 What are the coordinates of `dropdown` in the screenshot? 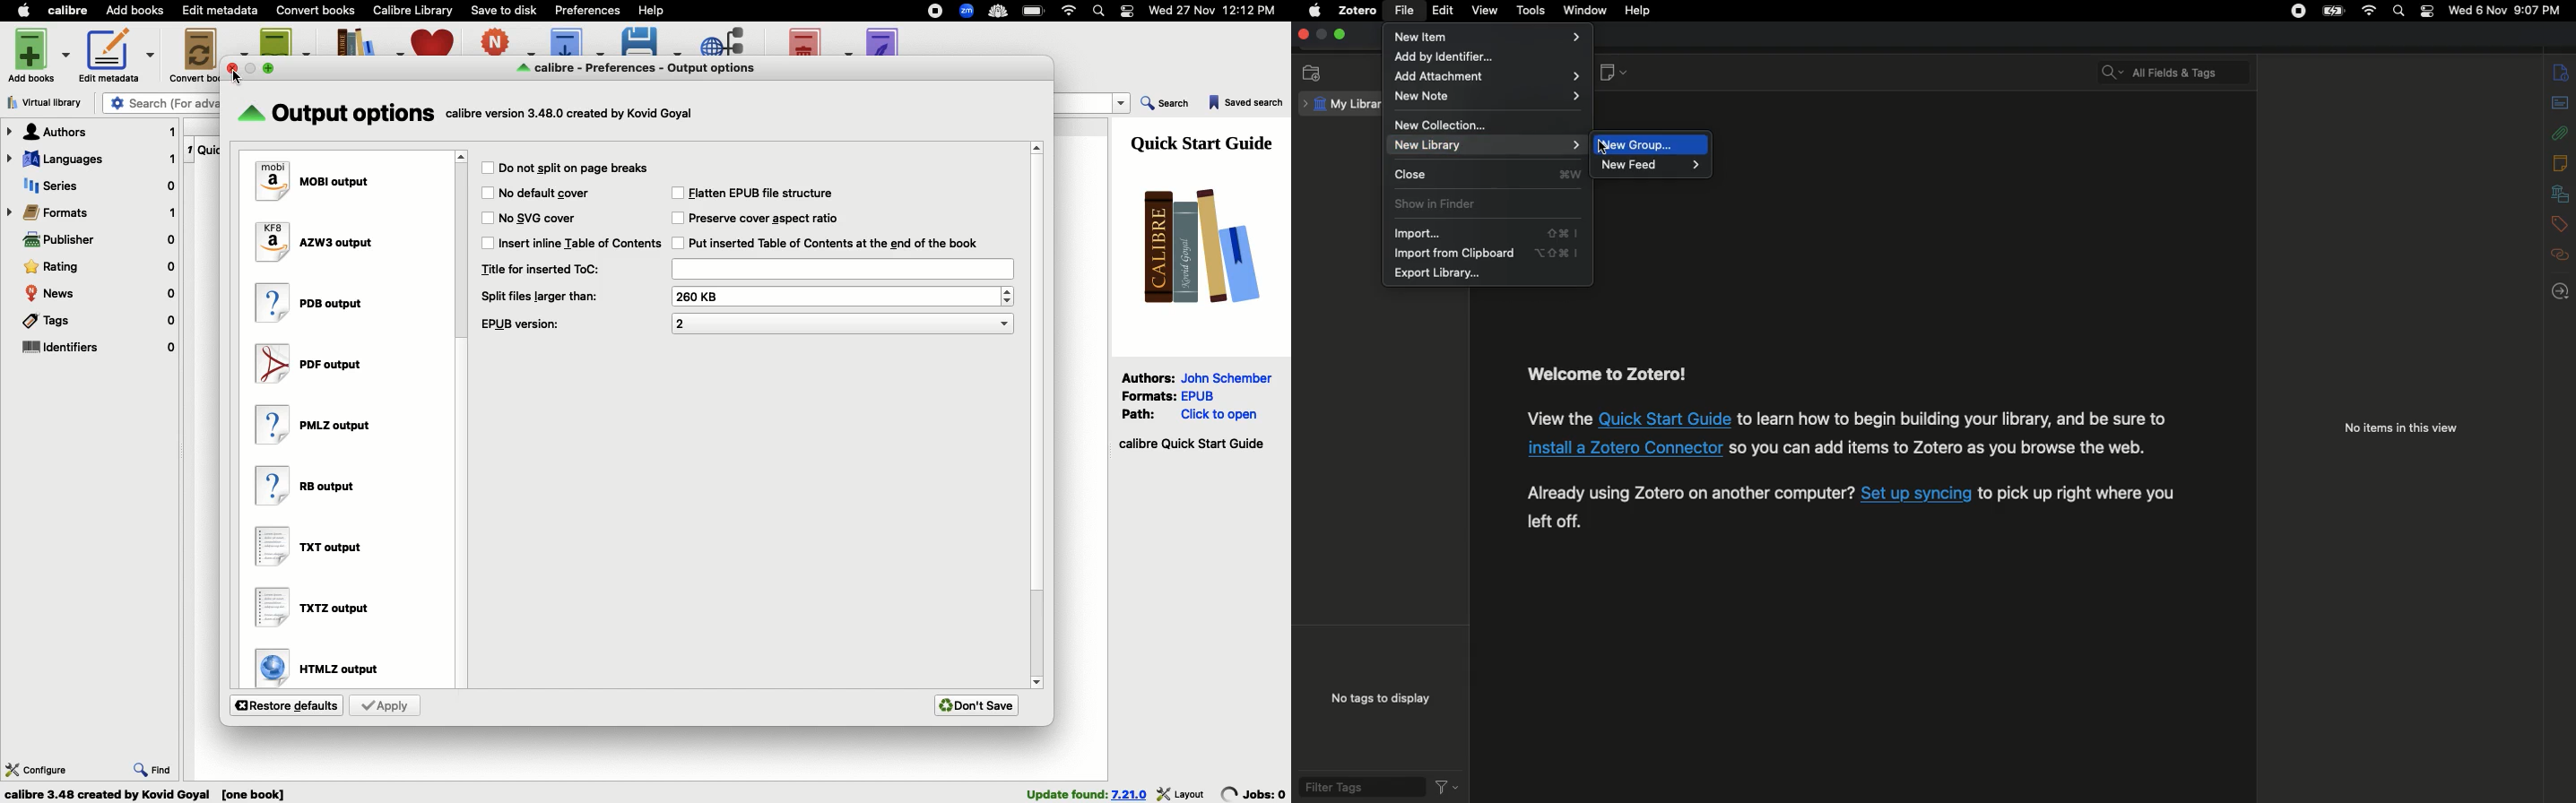 It's located at (1123, 104).